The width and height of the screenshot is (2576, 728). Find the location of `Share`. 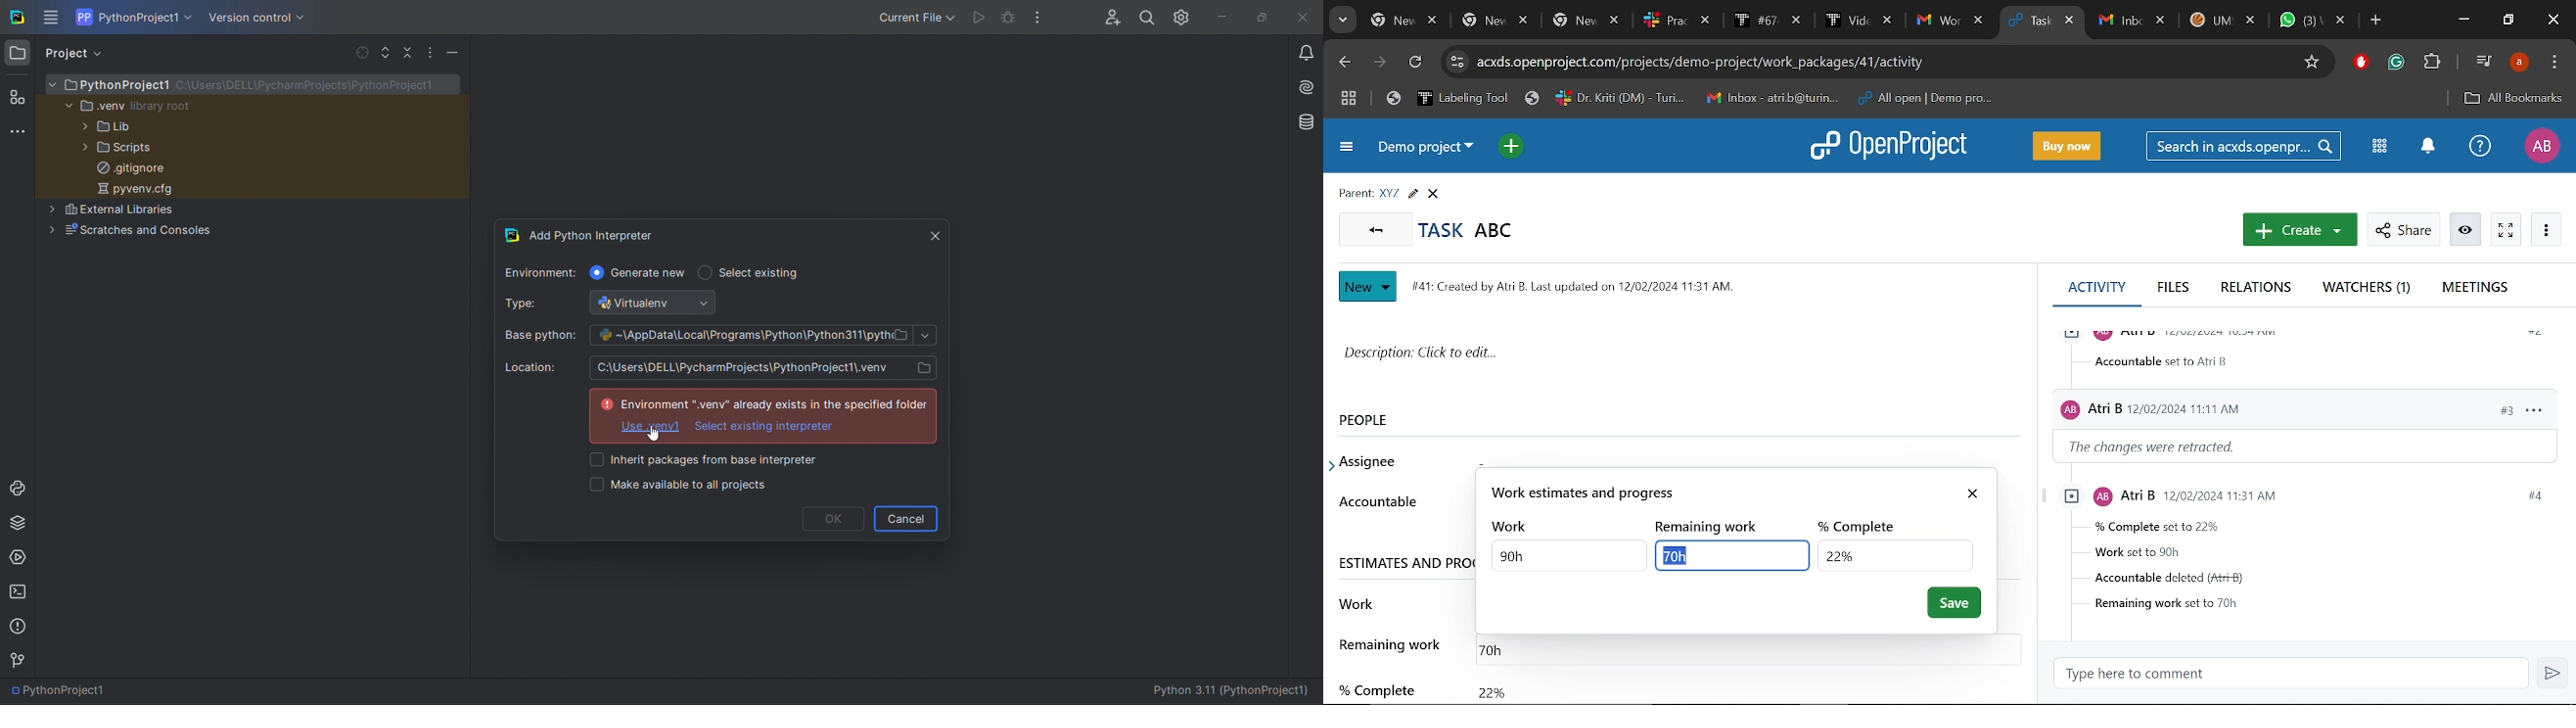

Share is located at coordinates (2402, 230).